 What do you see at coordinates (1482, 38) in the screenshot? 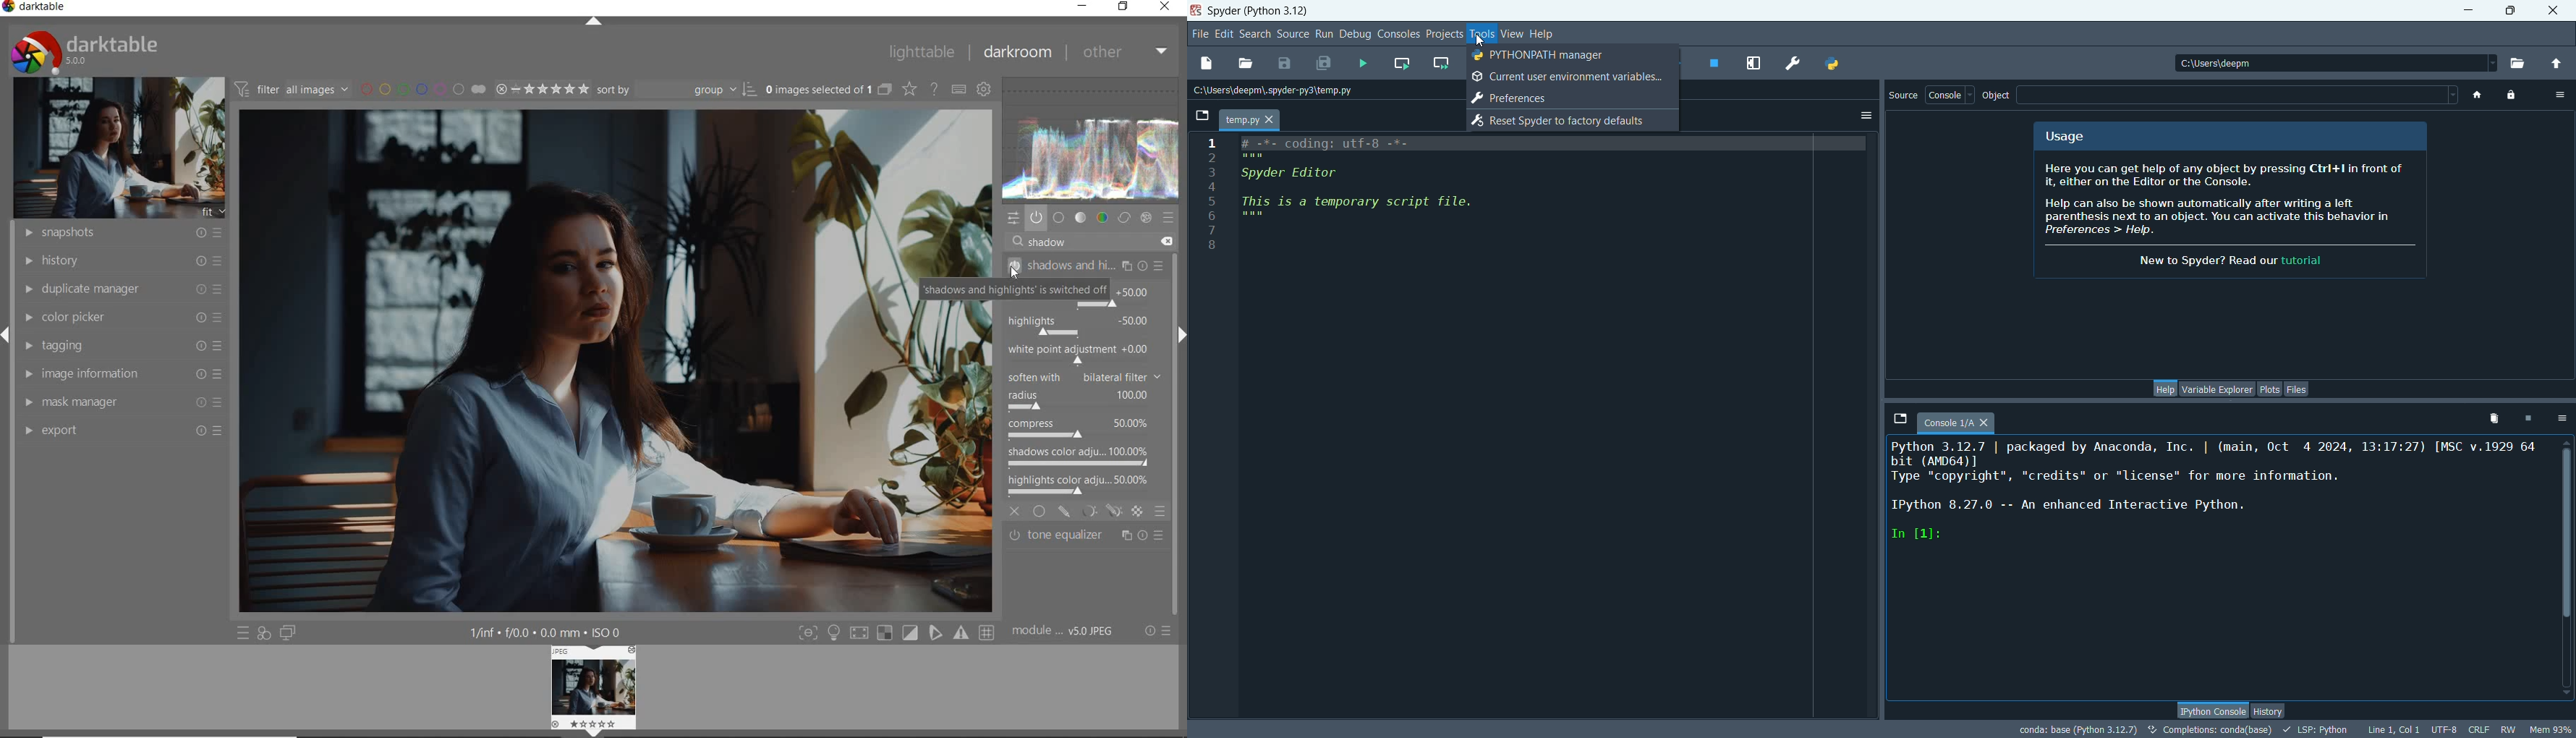
I see `cursor` at bounding box center [1482, 38].